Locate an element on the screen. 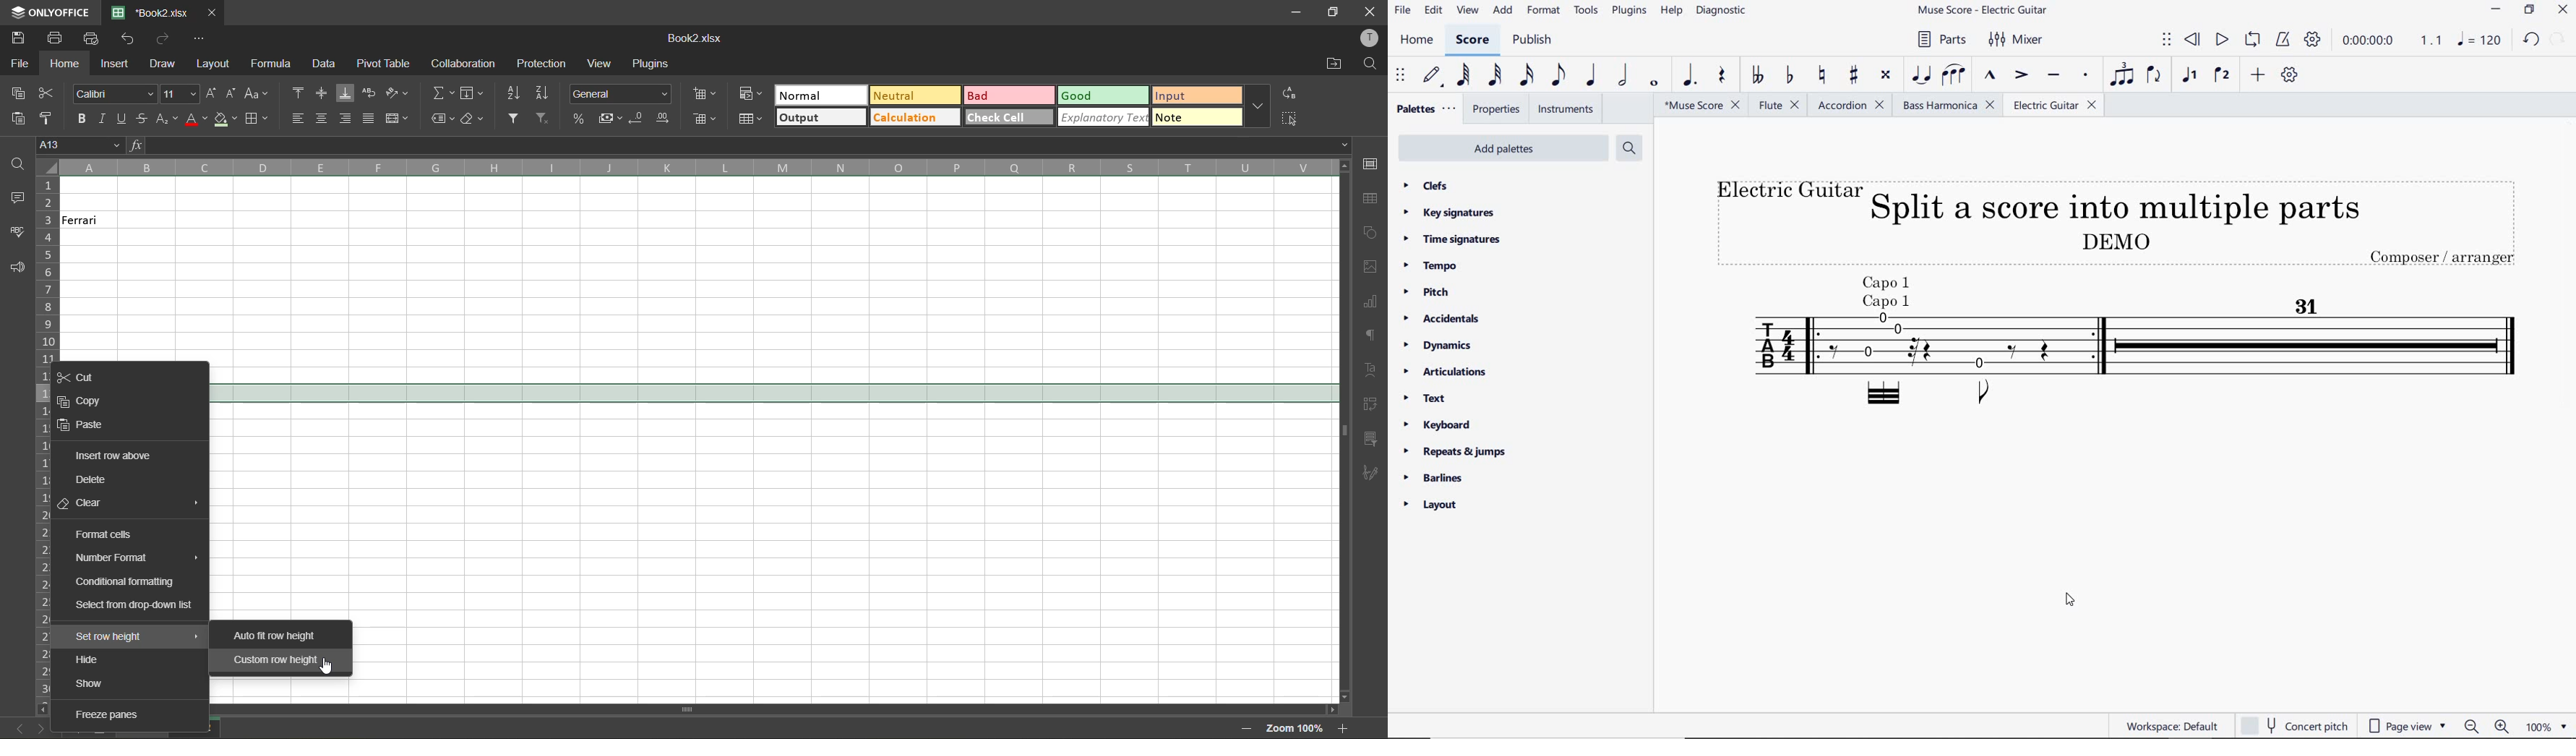 Image resolution: width=2576 pixels, height=756 pixels. home is located at coordinates (64, 65).